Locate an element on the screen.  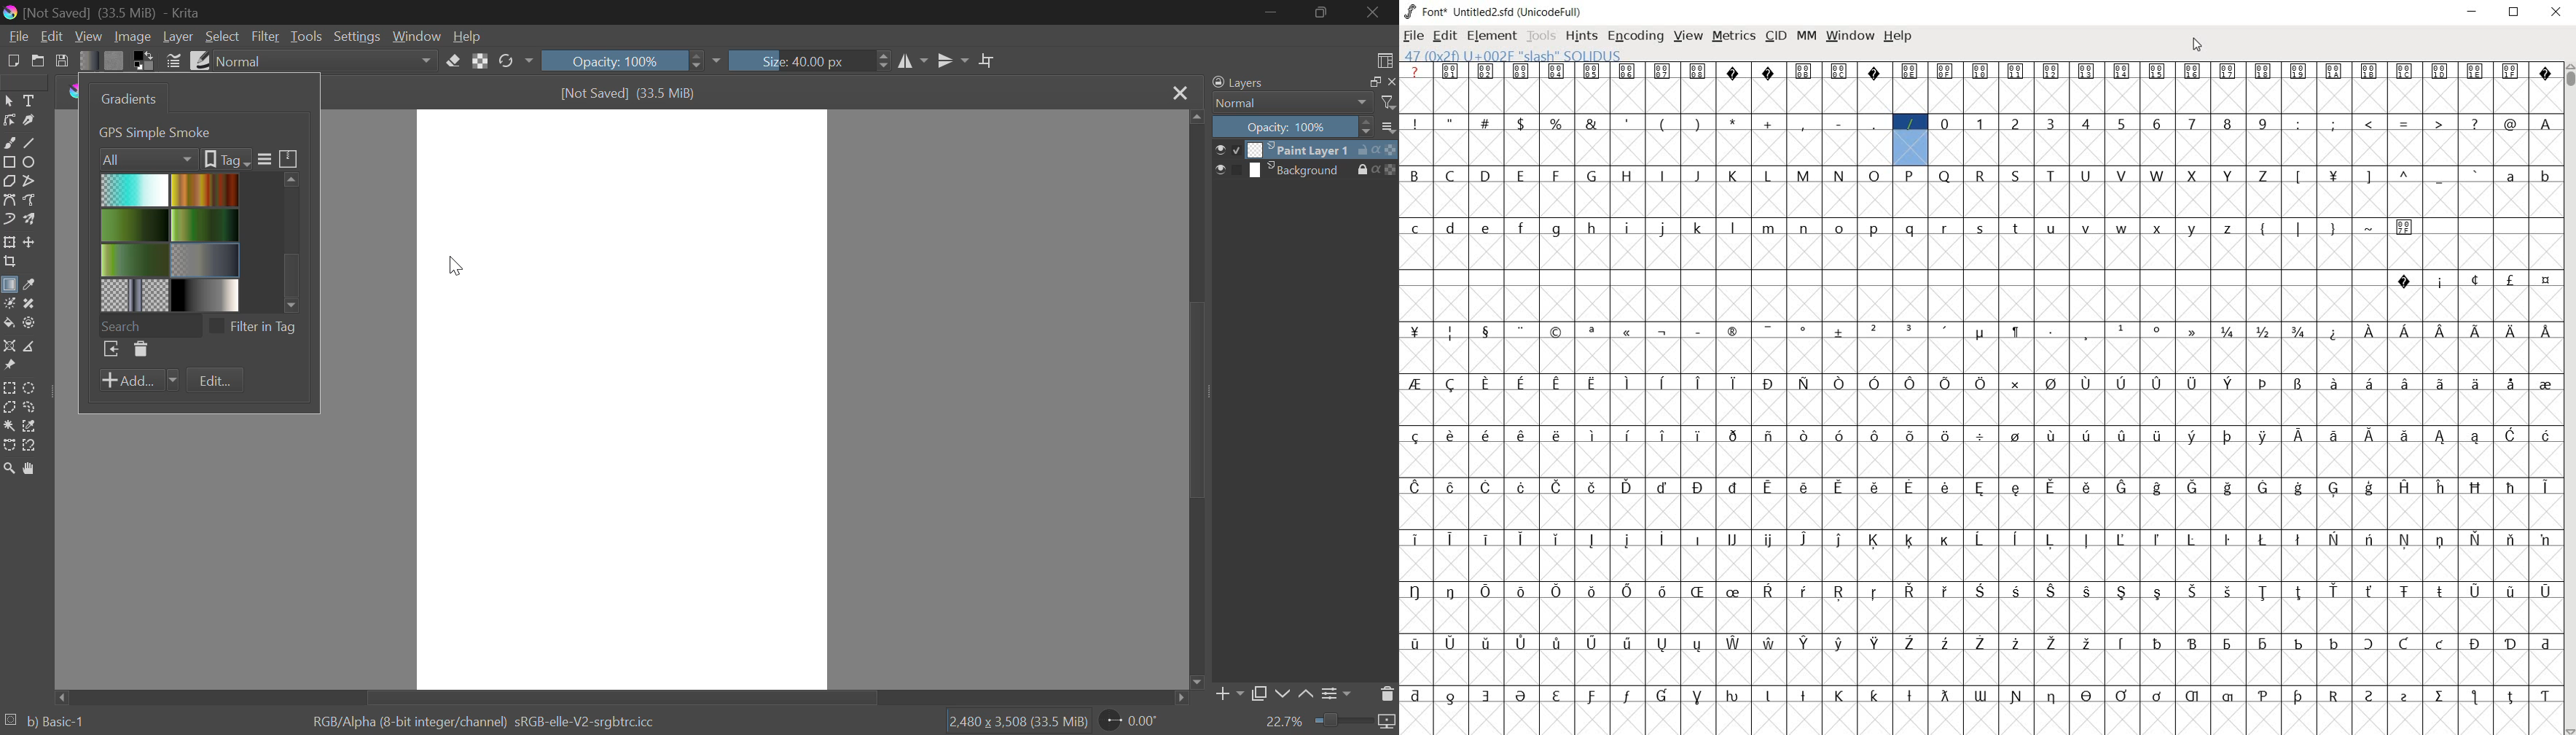
Delete is located at coordinates (139, 350).